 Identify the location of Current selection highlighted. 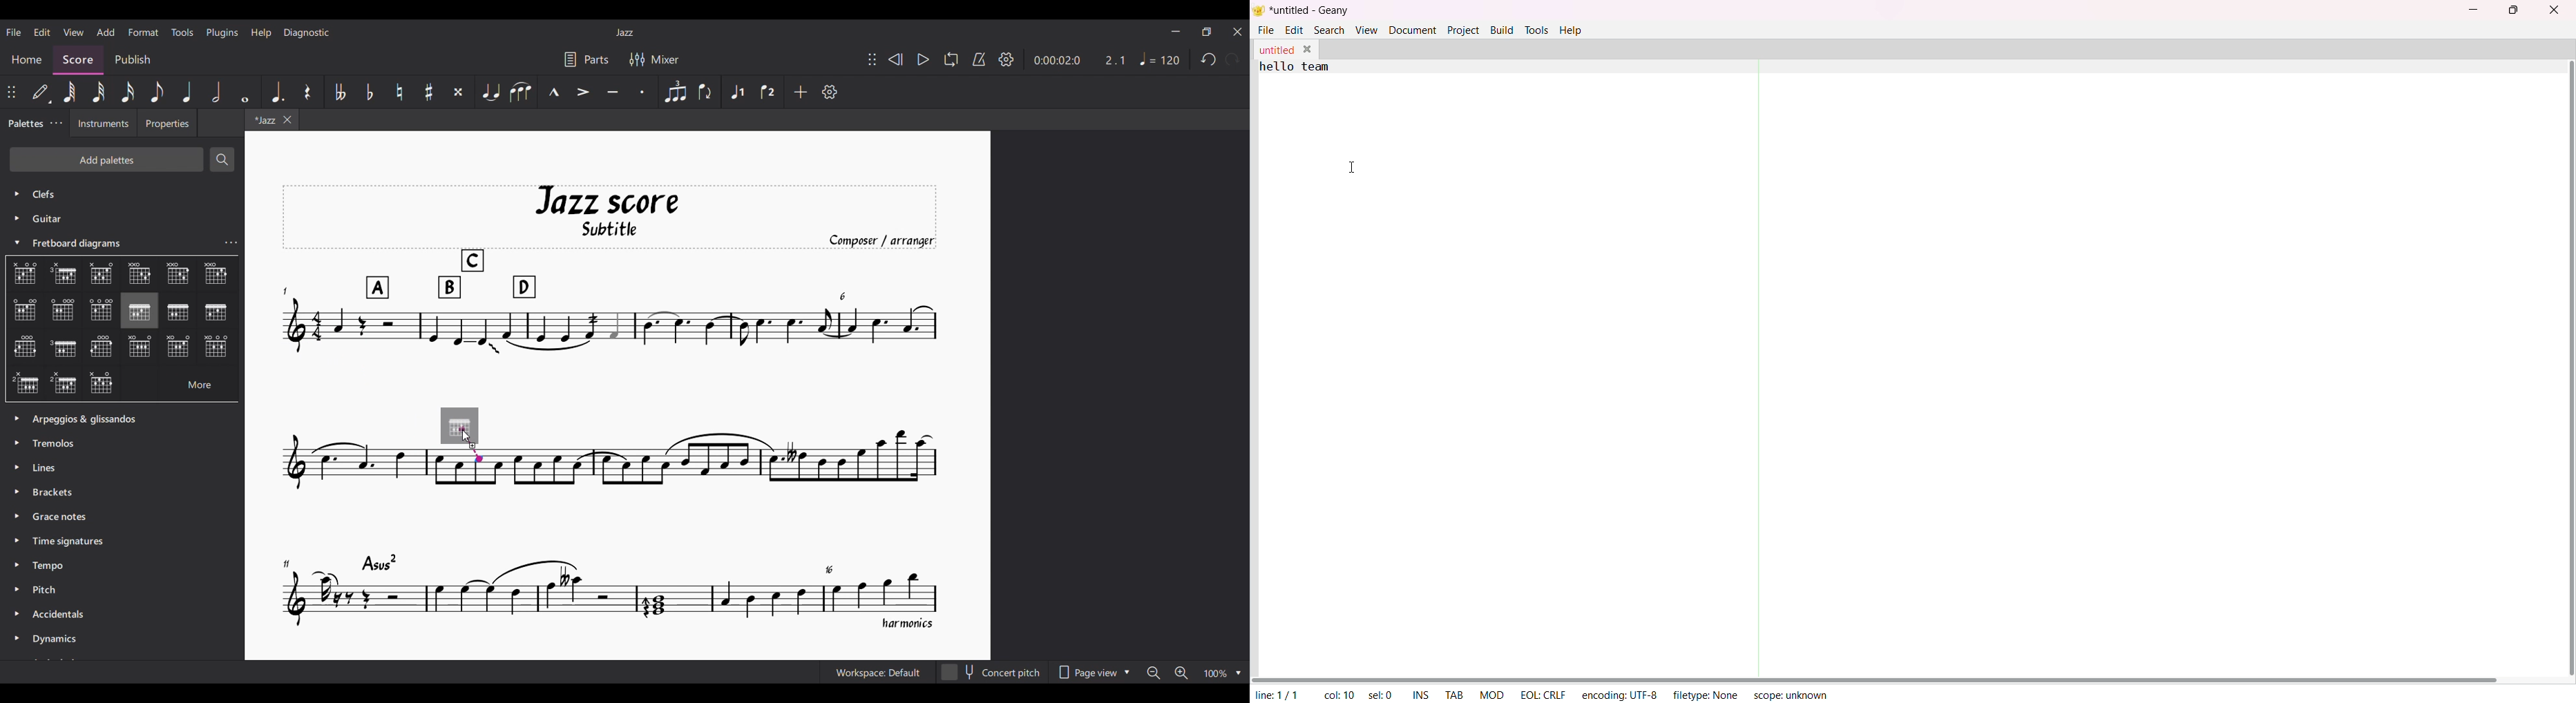
(139, 310).